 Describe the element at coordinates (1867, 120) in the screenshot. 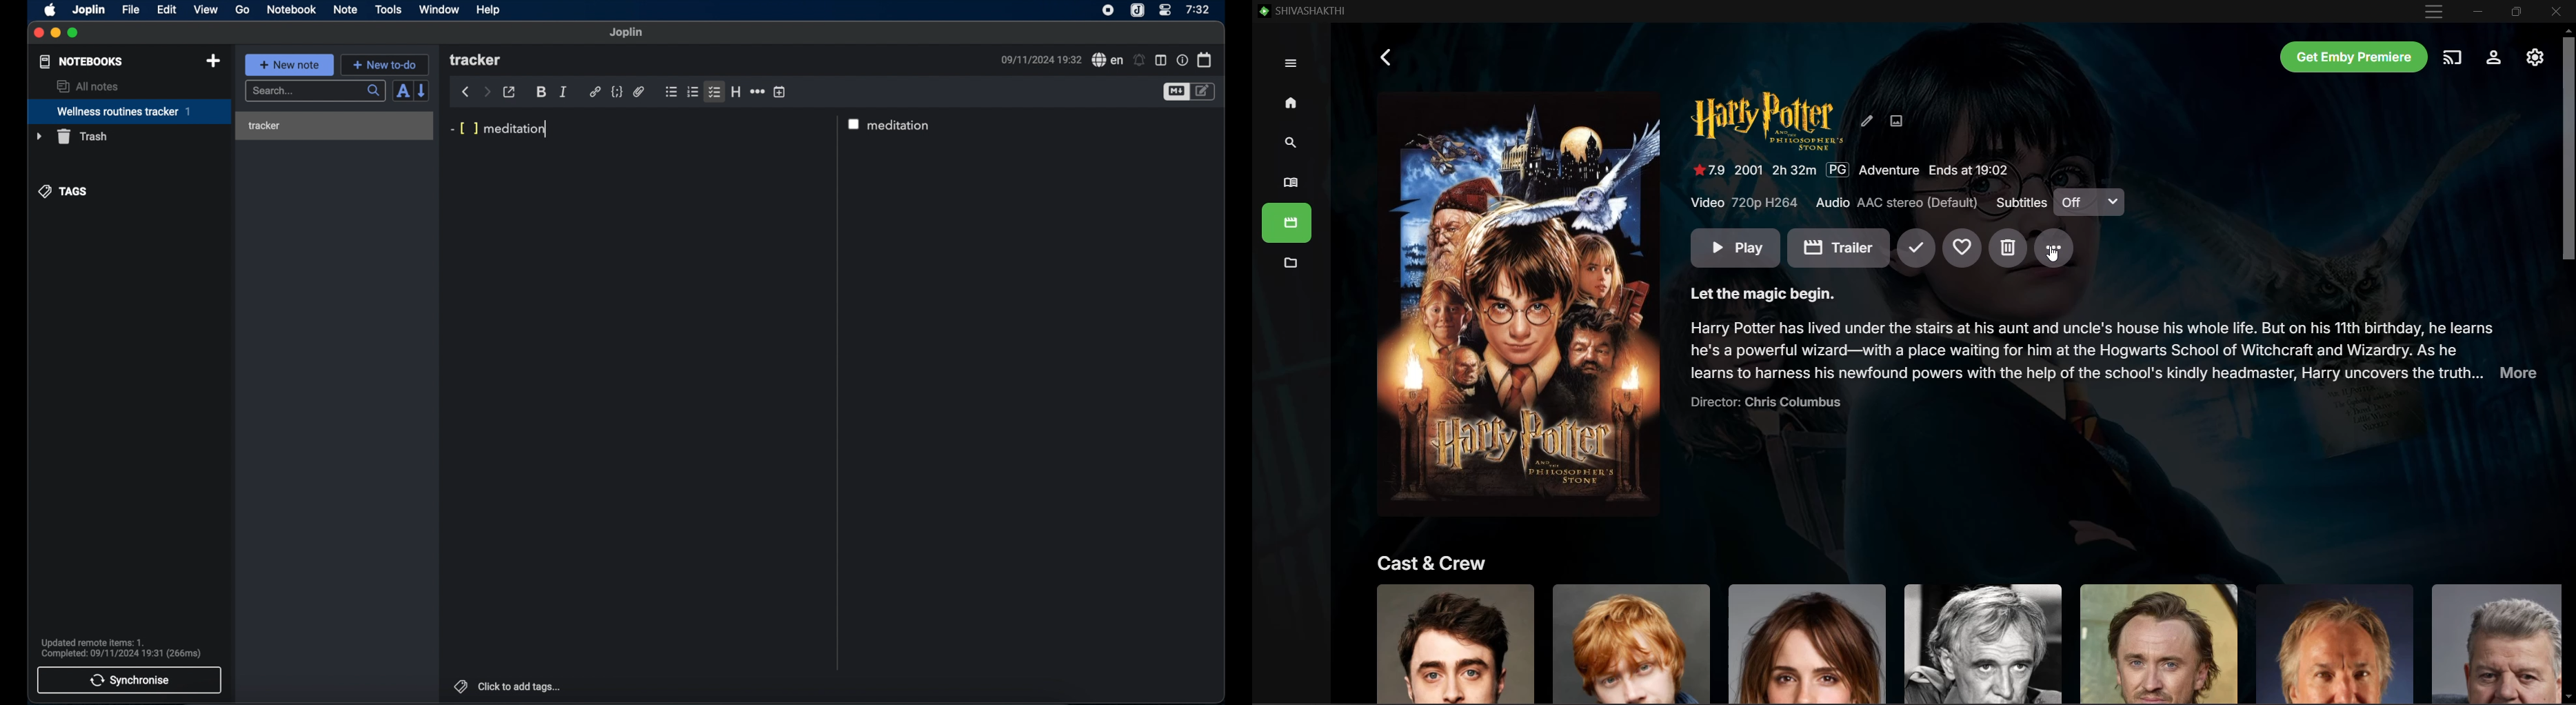

I see `Edit Metadata` at that location.